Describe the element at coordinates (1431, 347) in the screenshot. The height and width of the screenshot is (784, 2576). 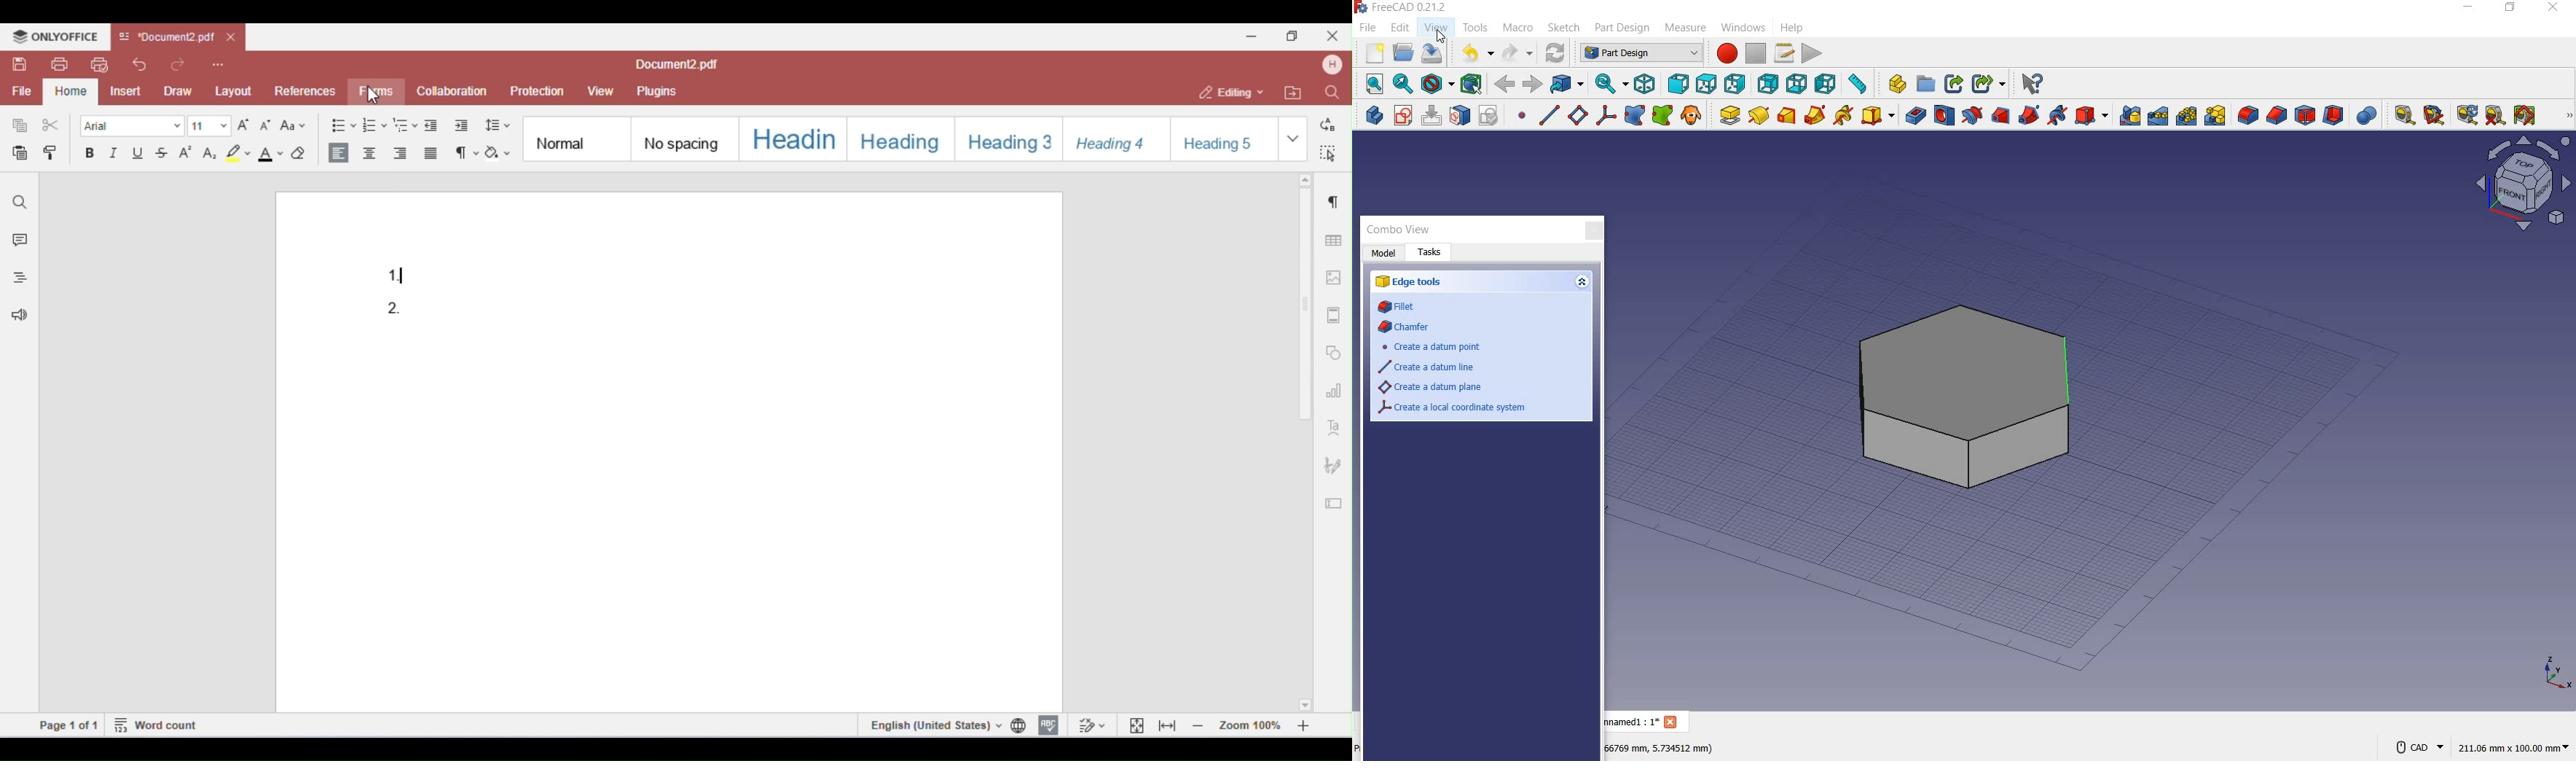
I see `create a datum point` at that location.